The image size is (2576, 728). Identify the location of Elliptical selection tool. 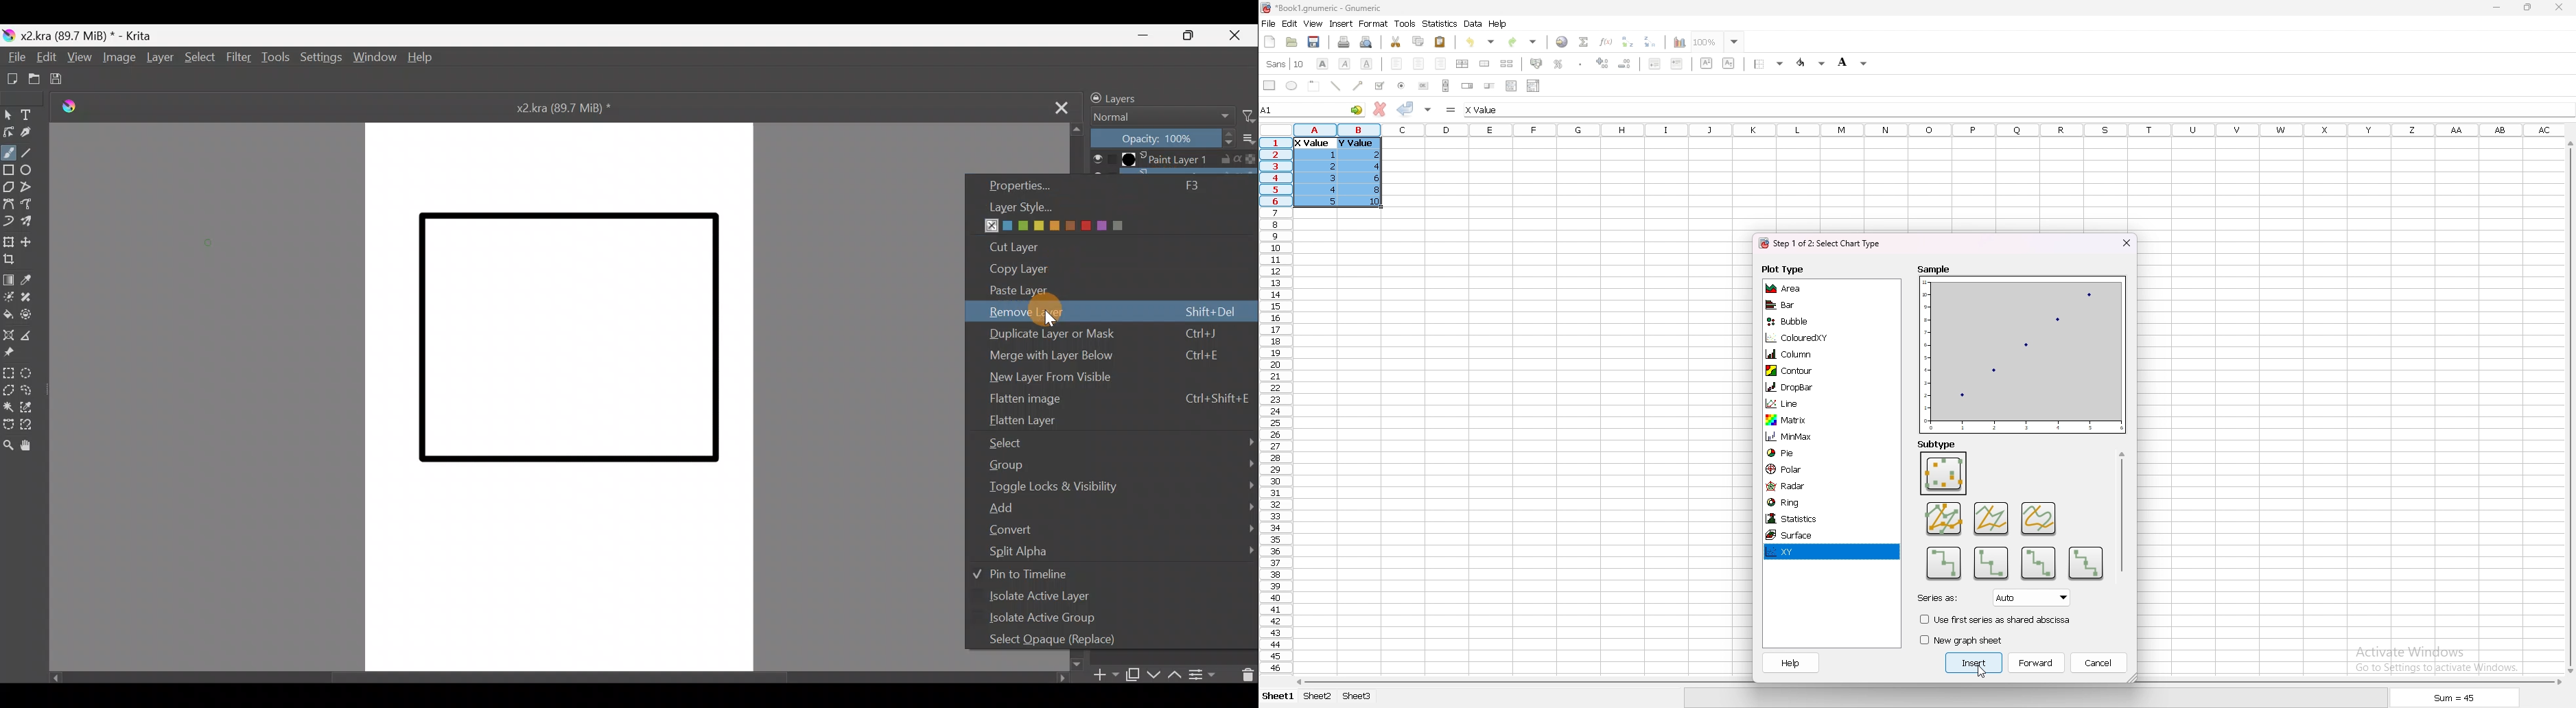
(31, 372).